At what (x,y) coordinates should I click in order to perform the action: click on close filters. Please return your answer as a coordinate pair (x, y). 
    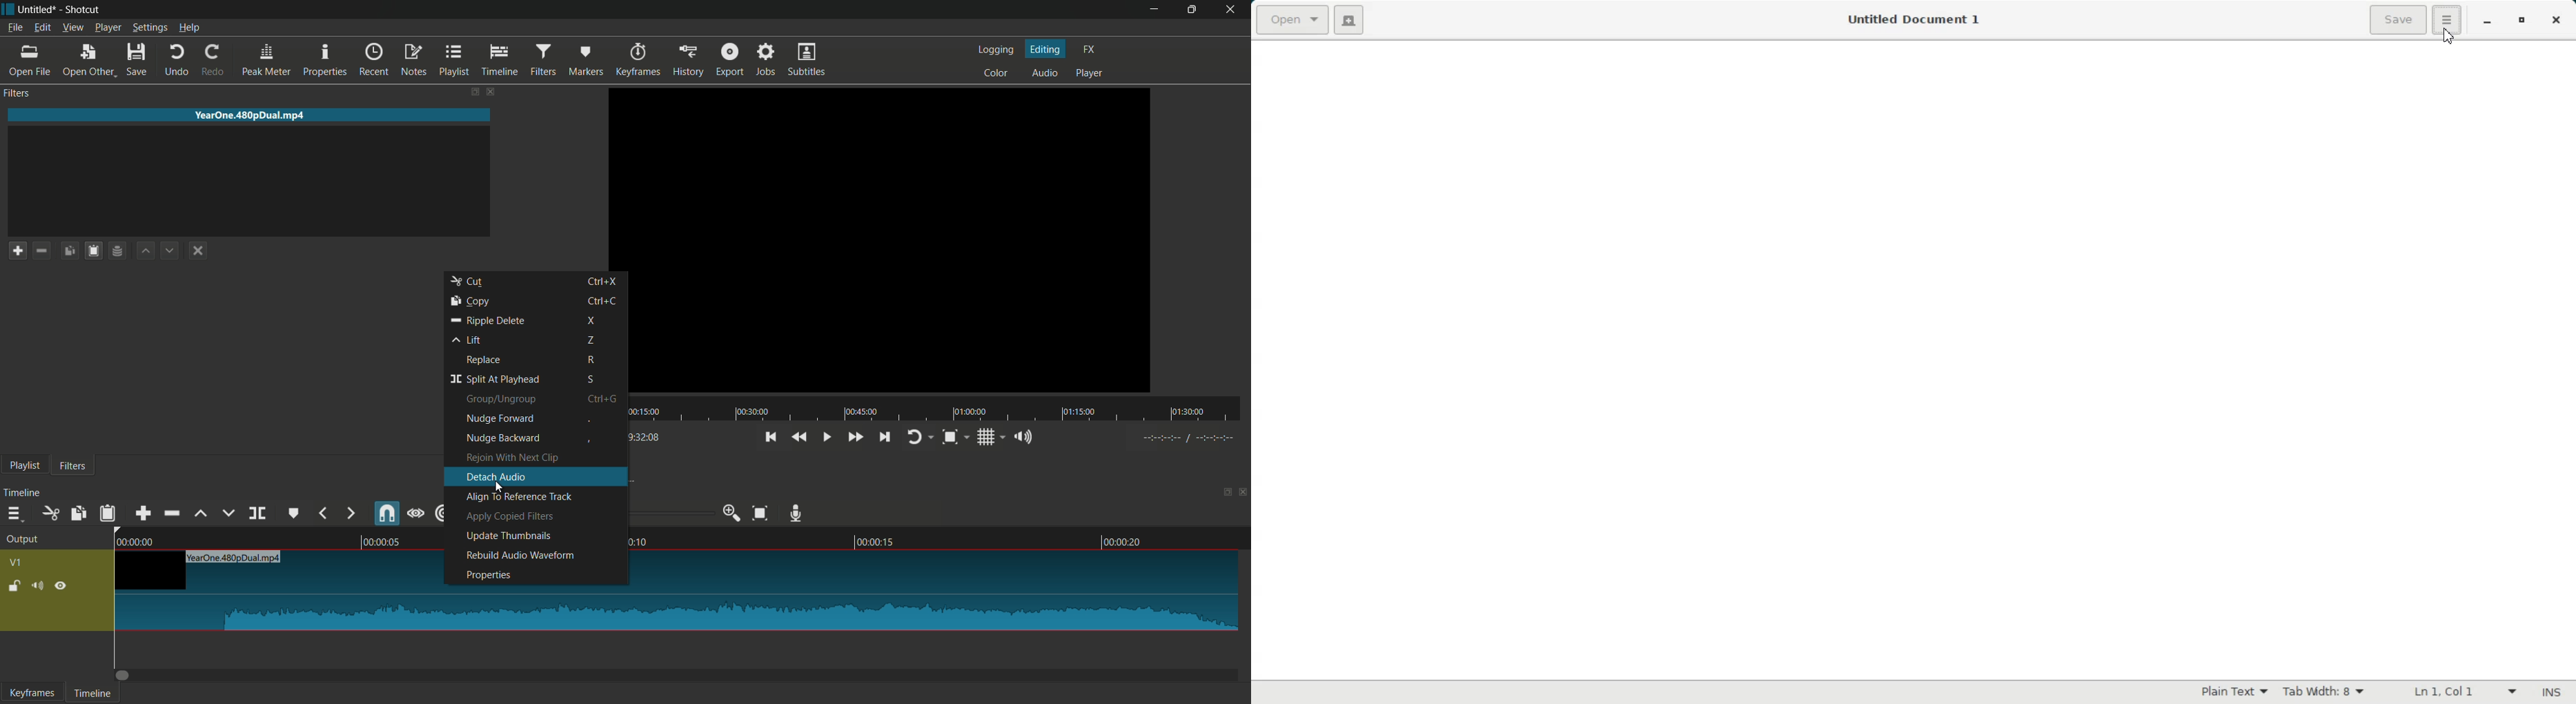
    Looking at the image, I should click on (492, 91).